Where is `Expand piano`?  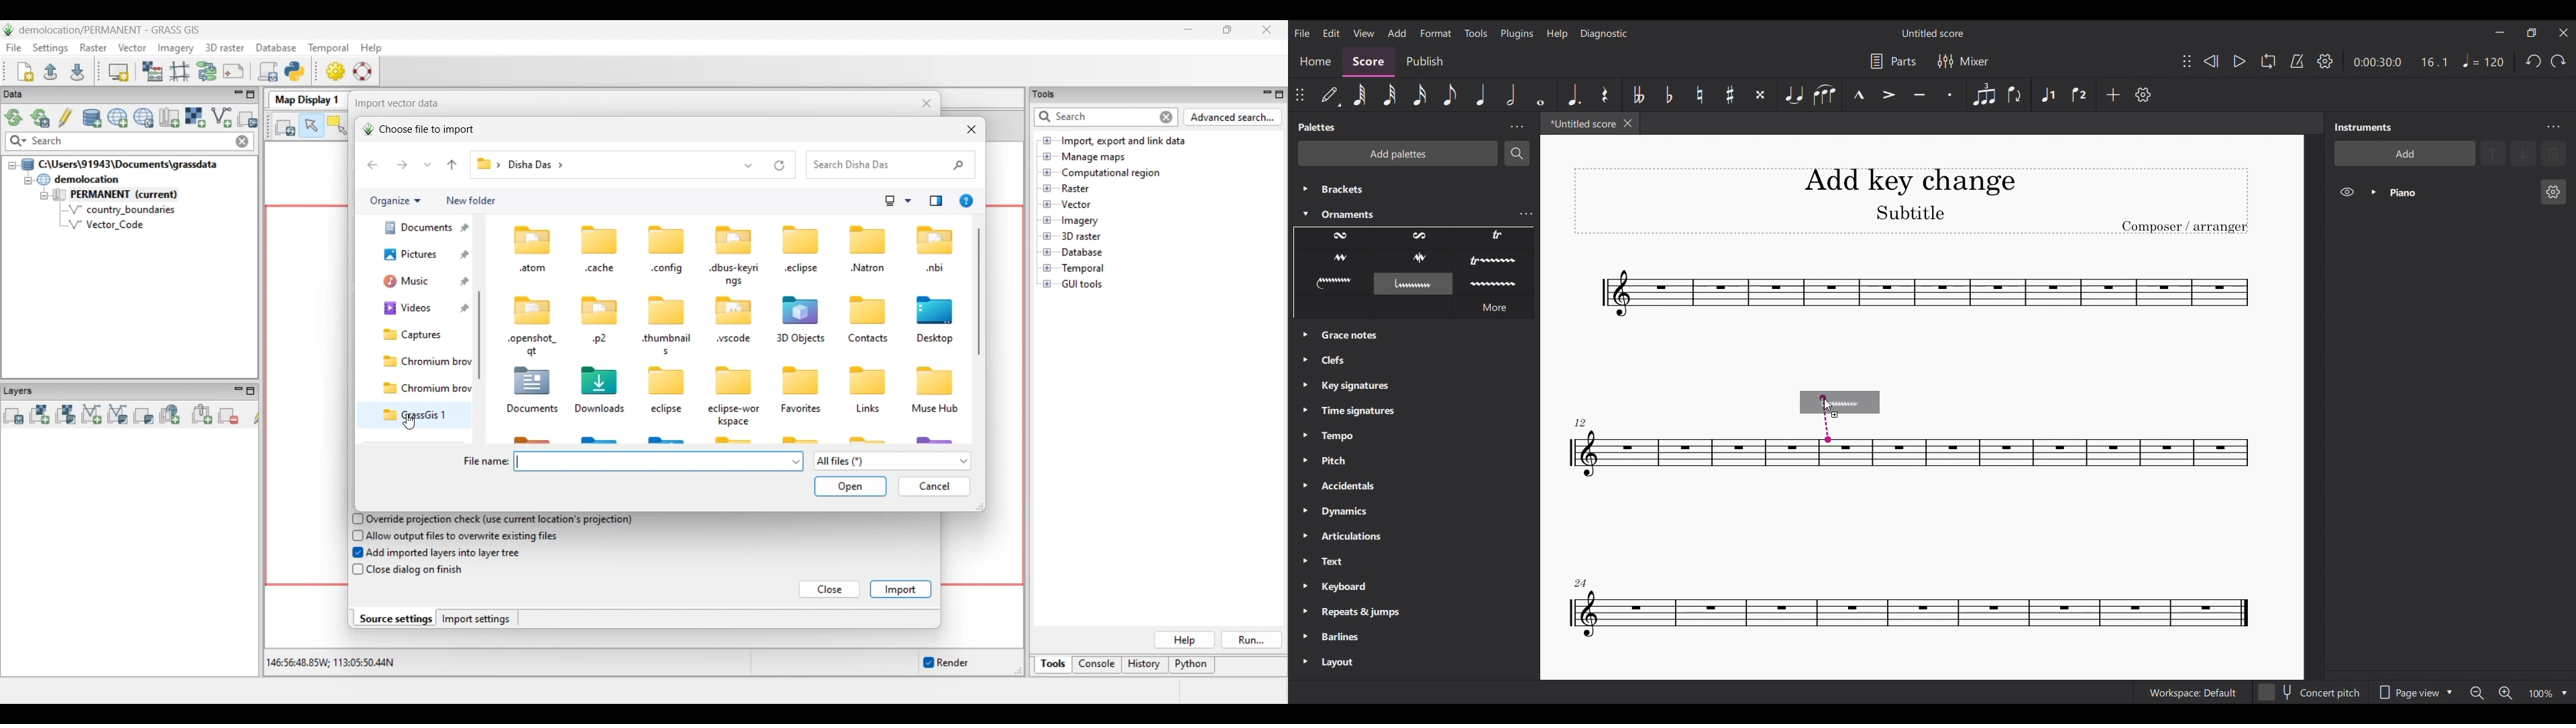 Expand piano is located at coordinates (2373, 192).